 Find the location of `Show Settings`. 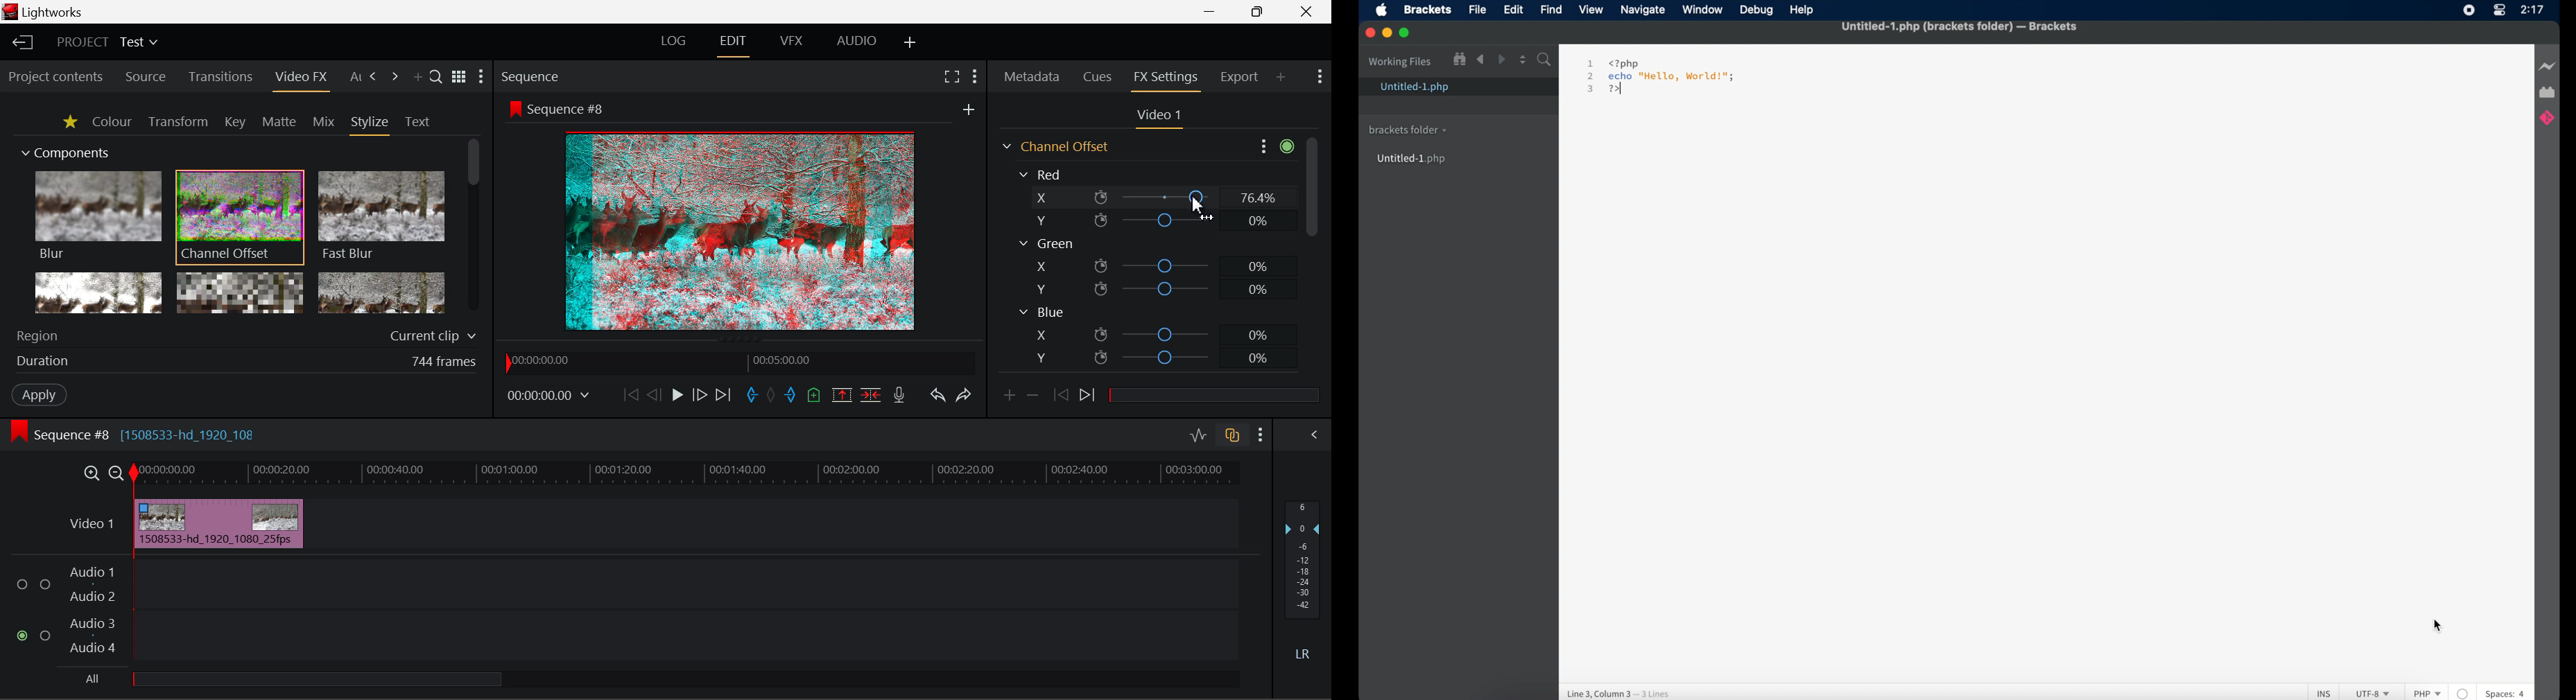

Show Settings is located at coordinates (1319, 76).